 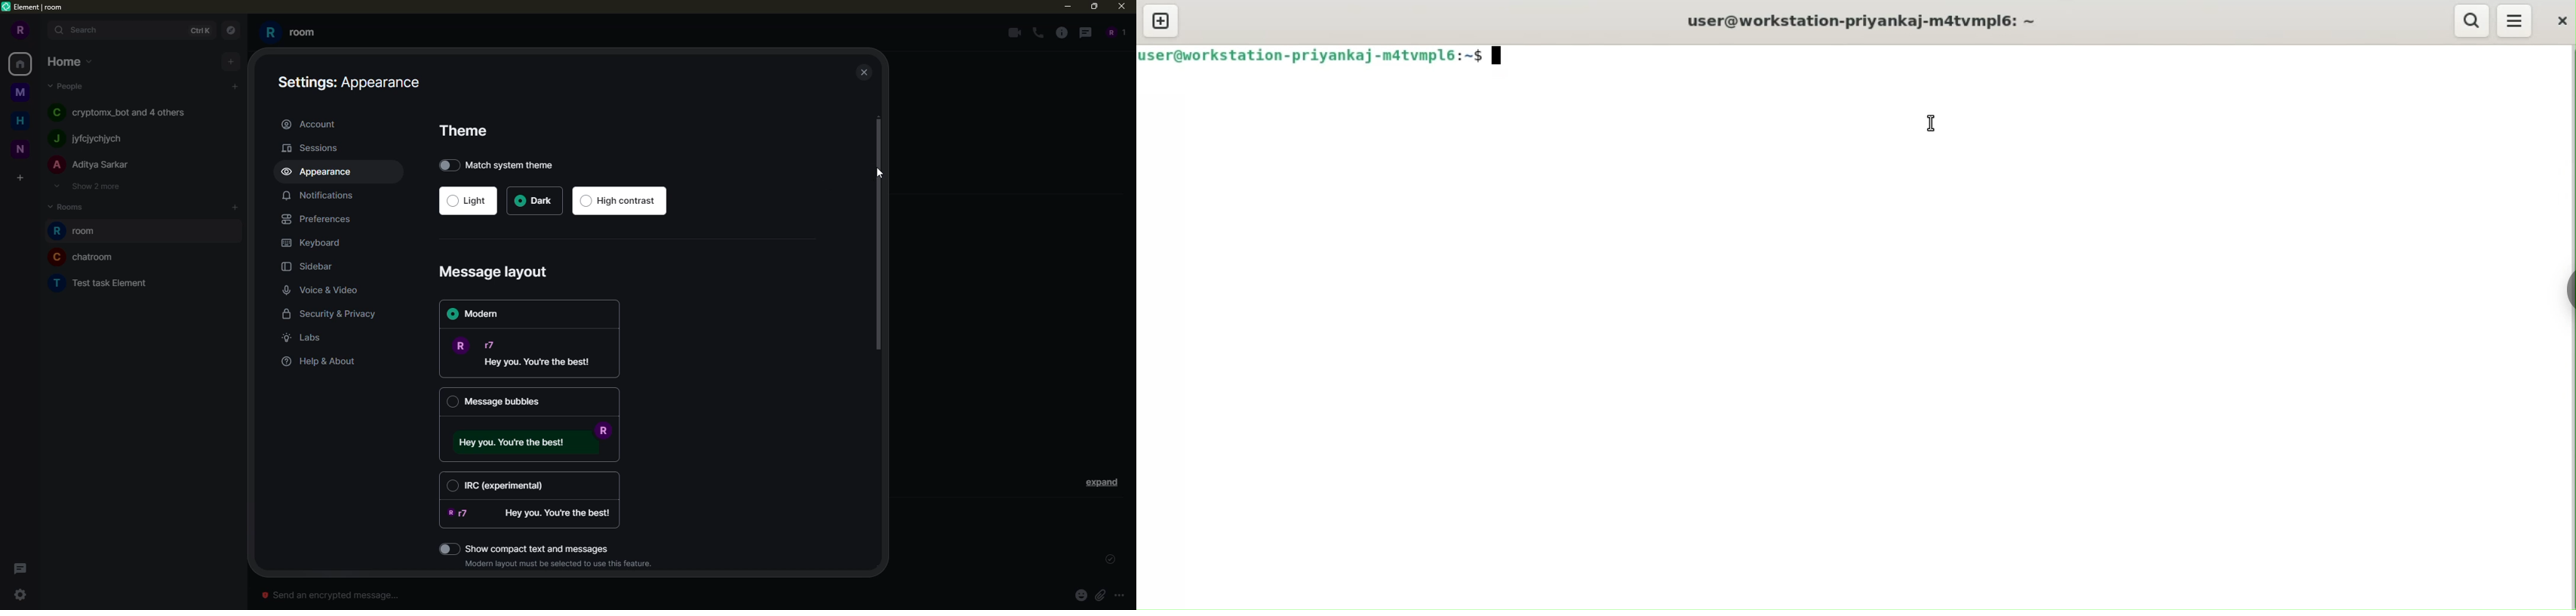 I want to click on sessions, so click(x=317, y=147).